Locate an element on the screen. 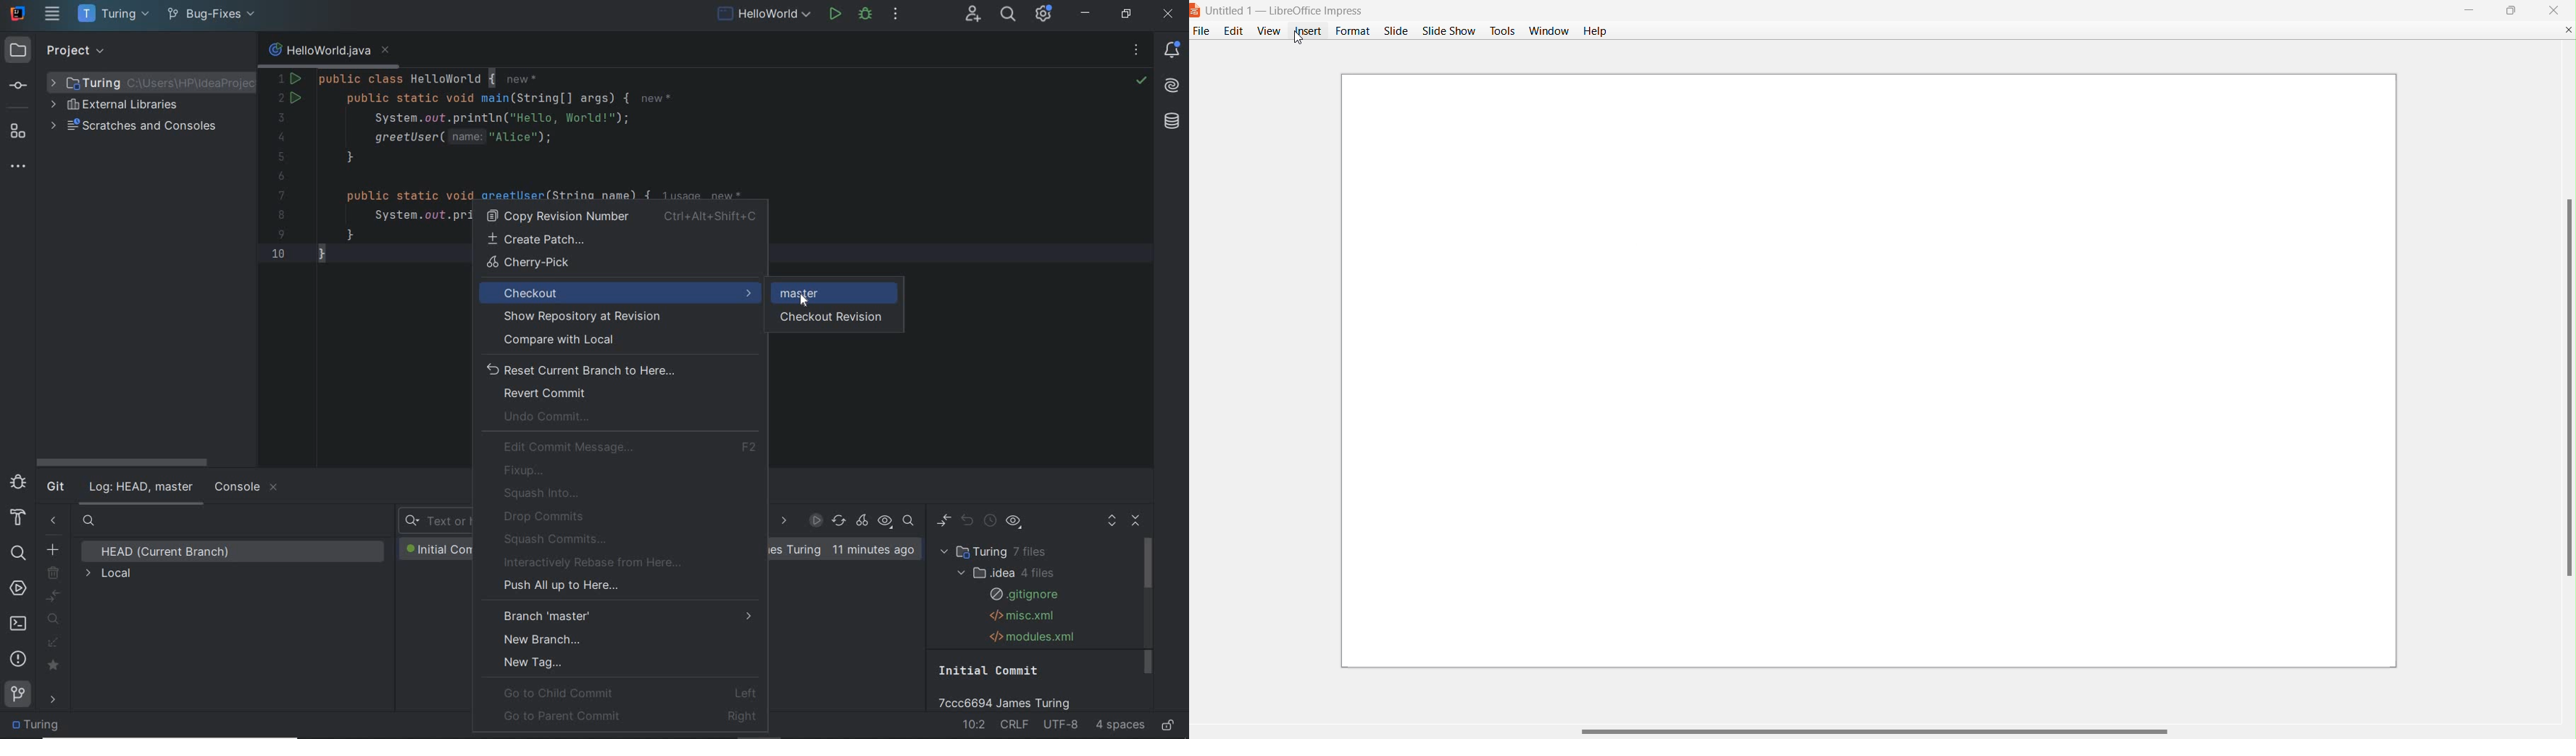 Image resolution: width=2576 pixels, height=756 pixels. View is located at coordinates (1268, 30).